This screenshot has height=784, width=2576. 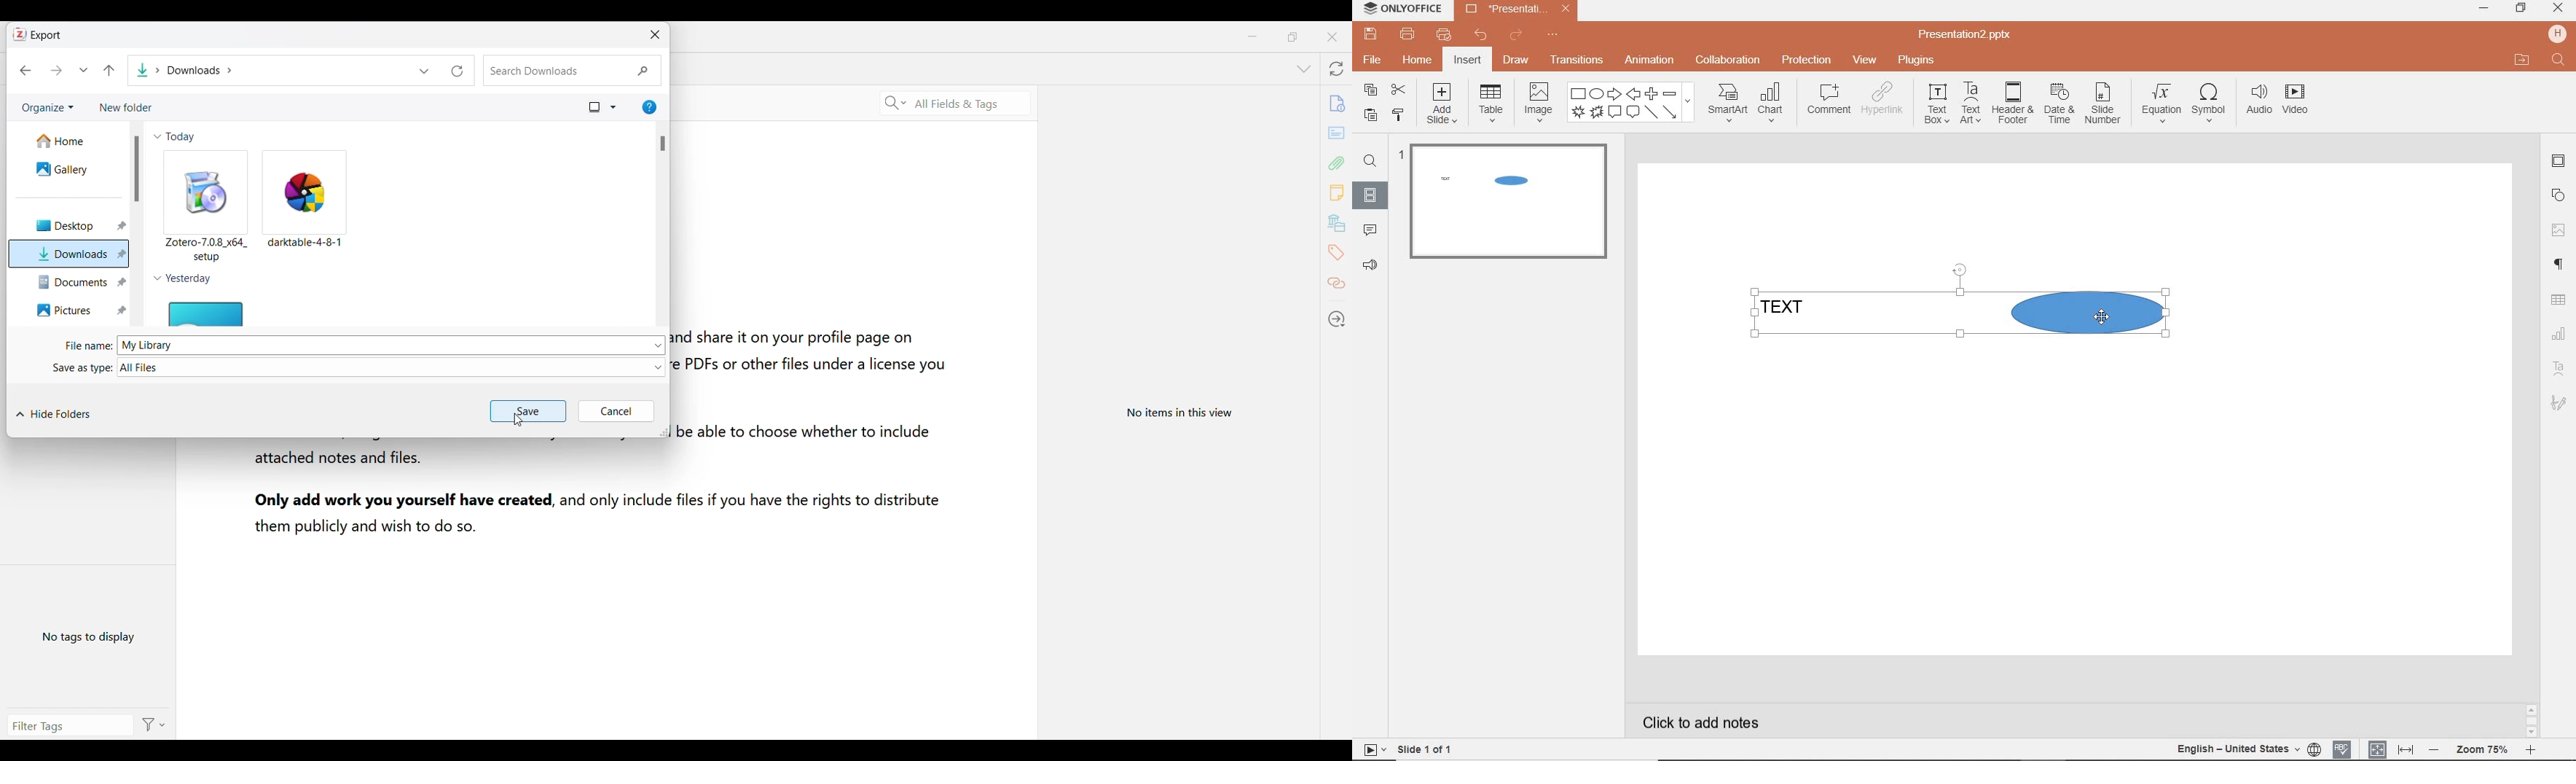 I want to click on audio, so click(x=2256, y=103).